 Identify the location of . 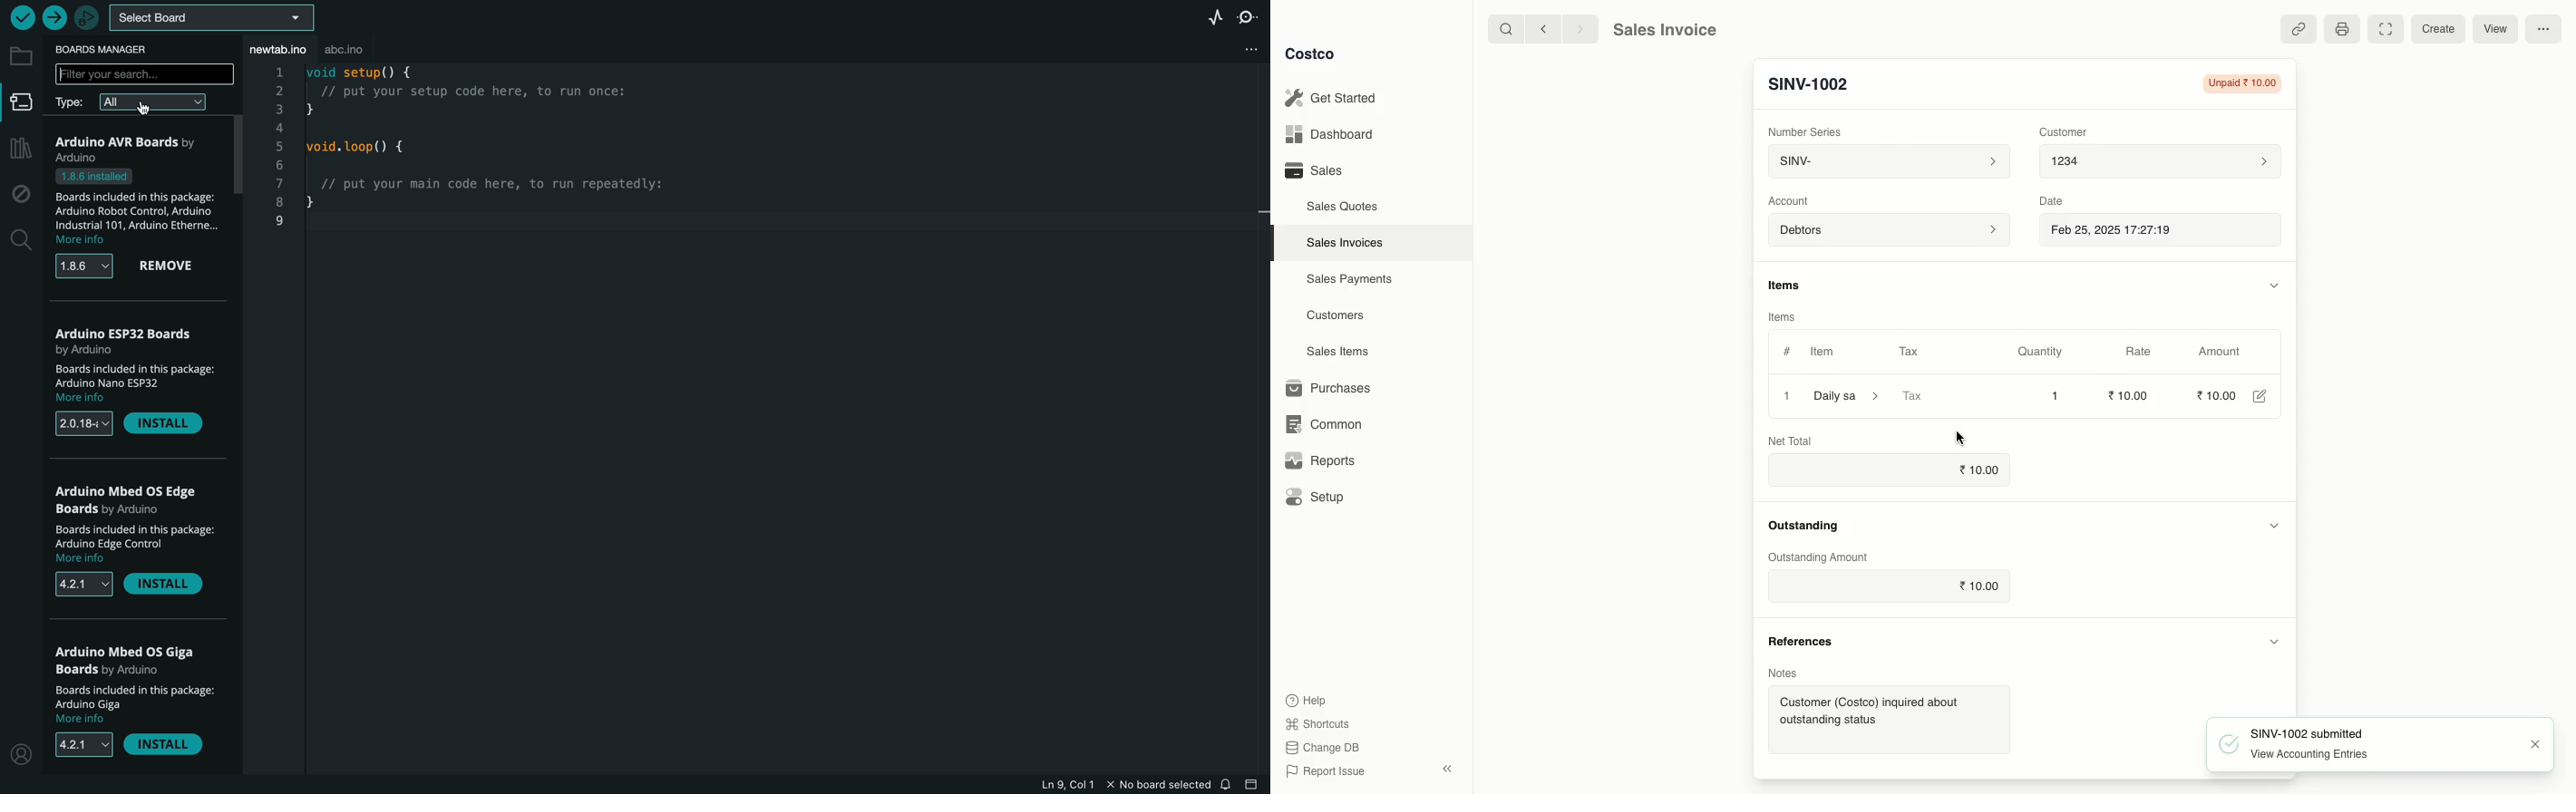
(1789, 284).